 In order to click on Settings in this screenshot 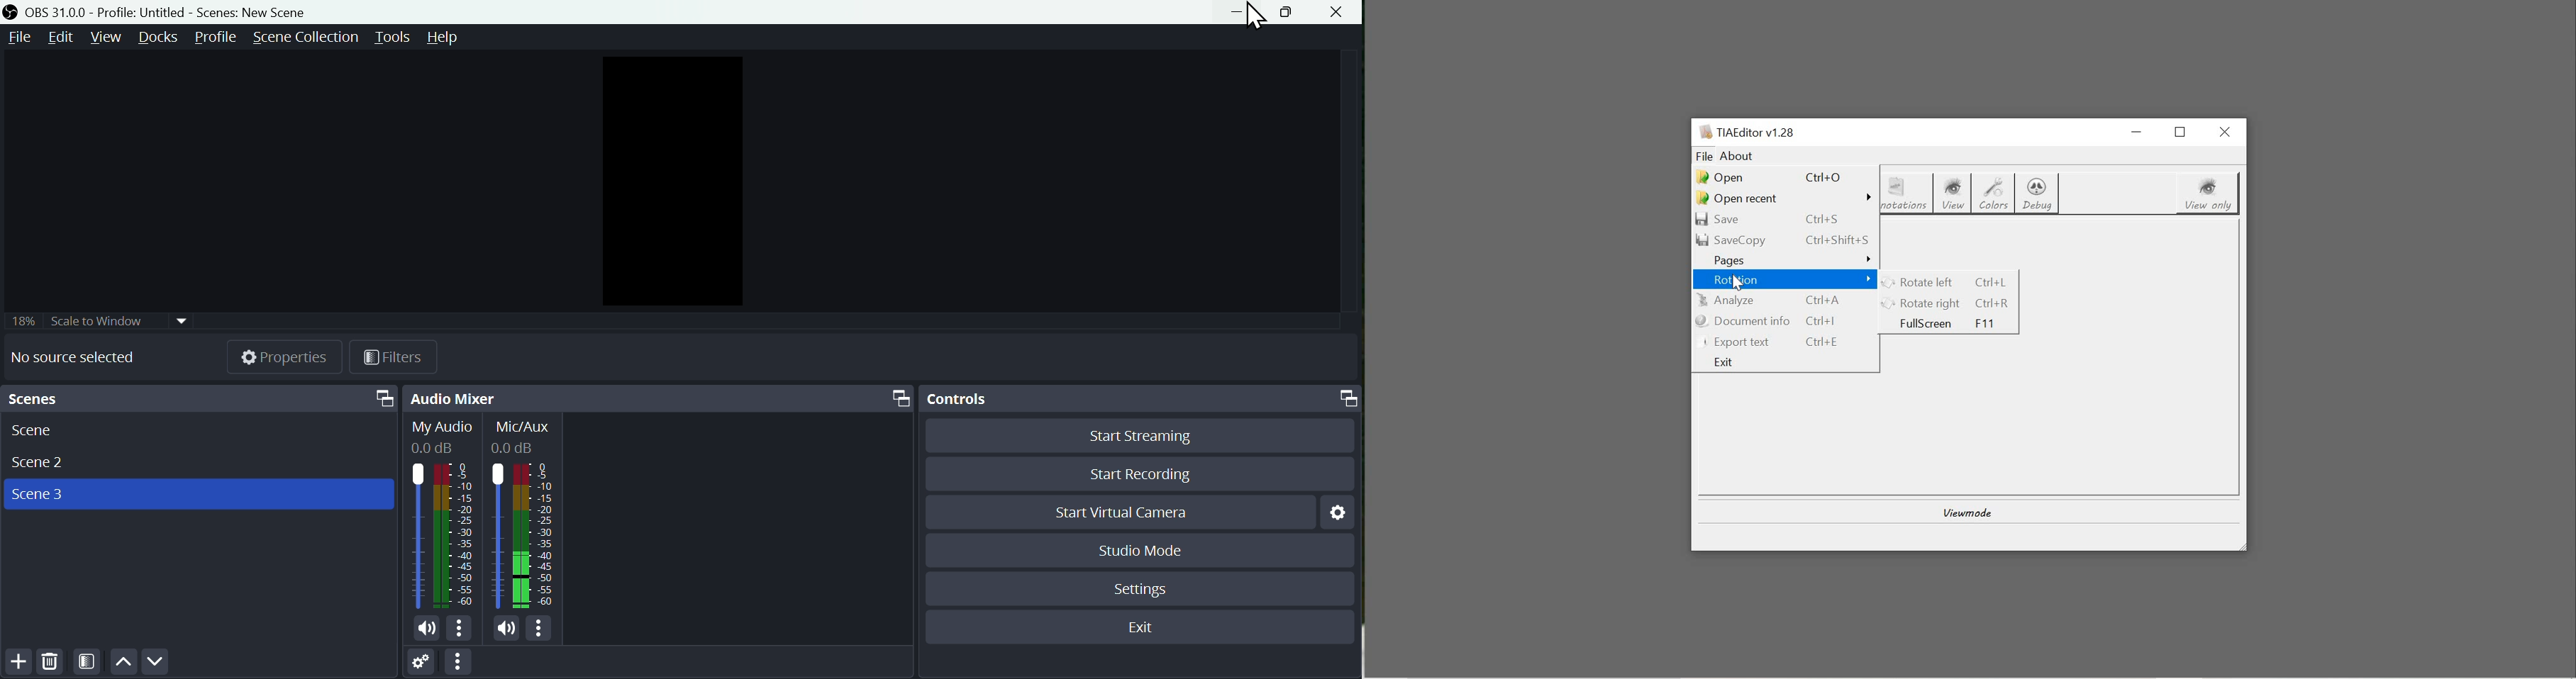, I will do `click(1340, 513)`.